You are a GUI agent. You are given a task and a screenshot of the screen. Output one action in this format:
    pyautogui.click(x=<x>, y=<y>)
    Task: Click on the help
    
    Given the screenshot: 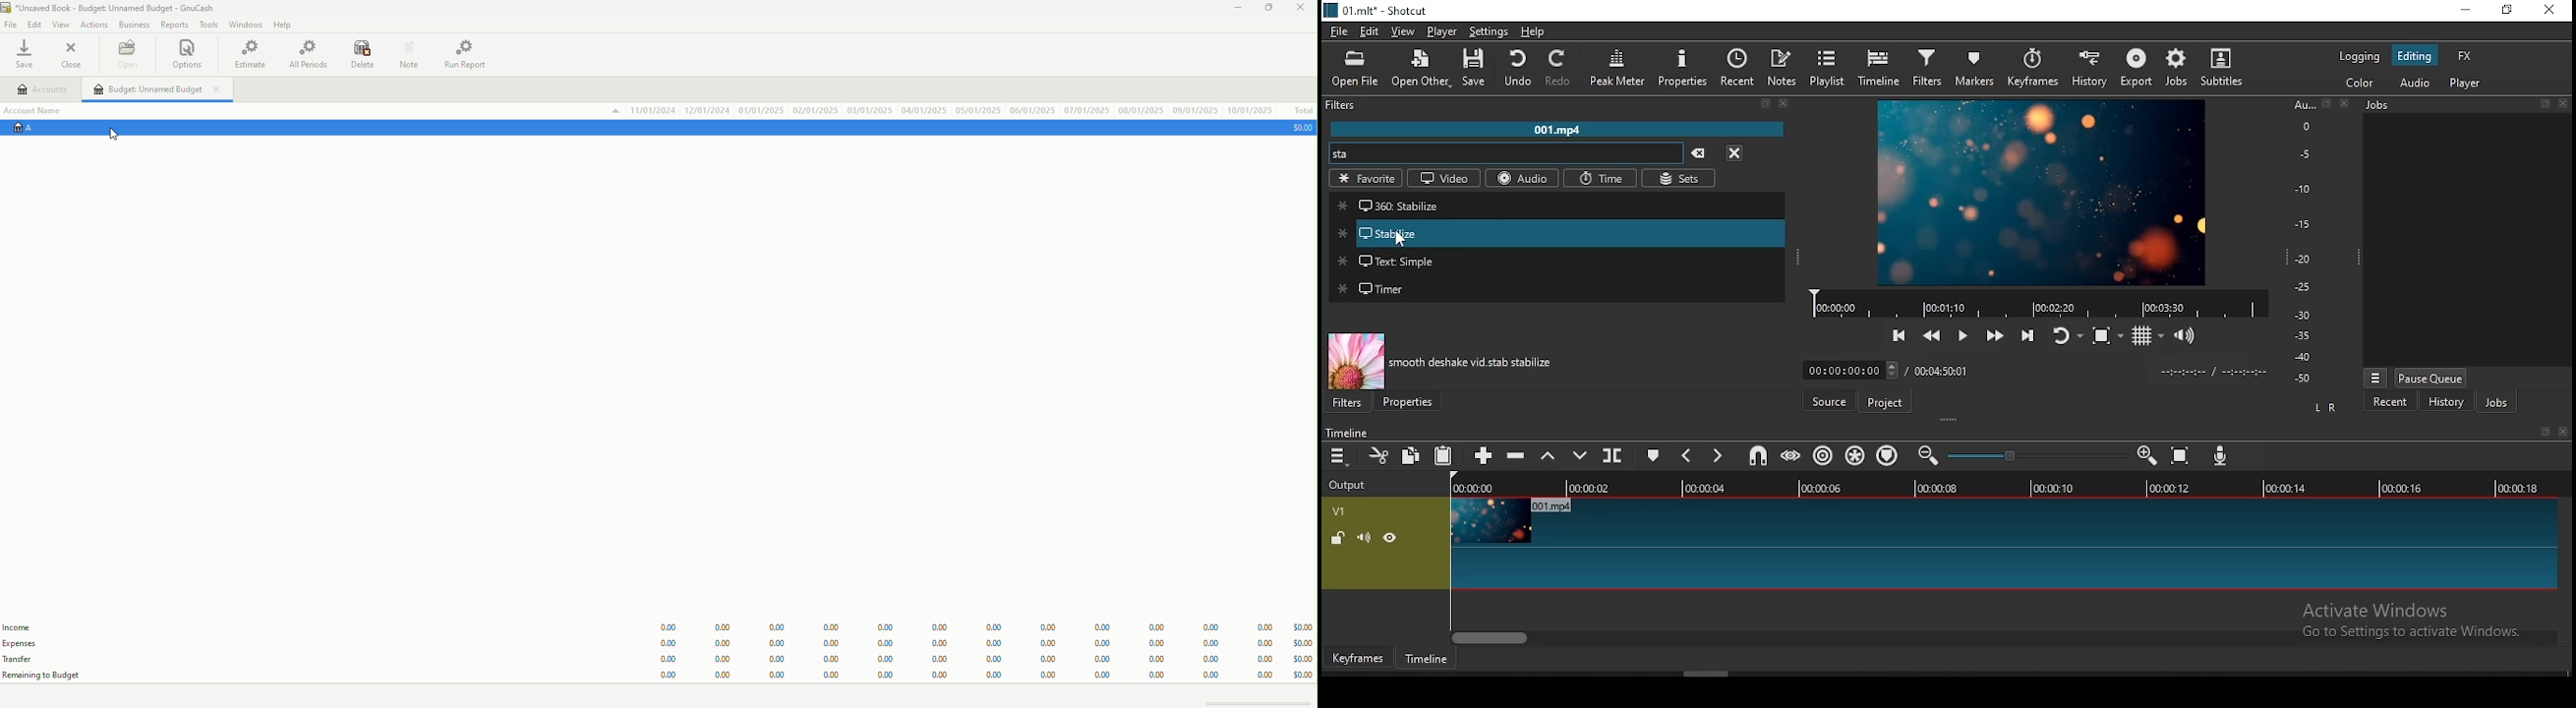 What is the action you would take?
    pyautogui.click(x=1537, y=30)
    